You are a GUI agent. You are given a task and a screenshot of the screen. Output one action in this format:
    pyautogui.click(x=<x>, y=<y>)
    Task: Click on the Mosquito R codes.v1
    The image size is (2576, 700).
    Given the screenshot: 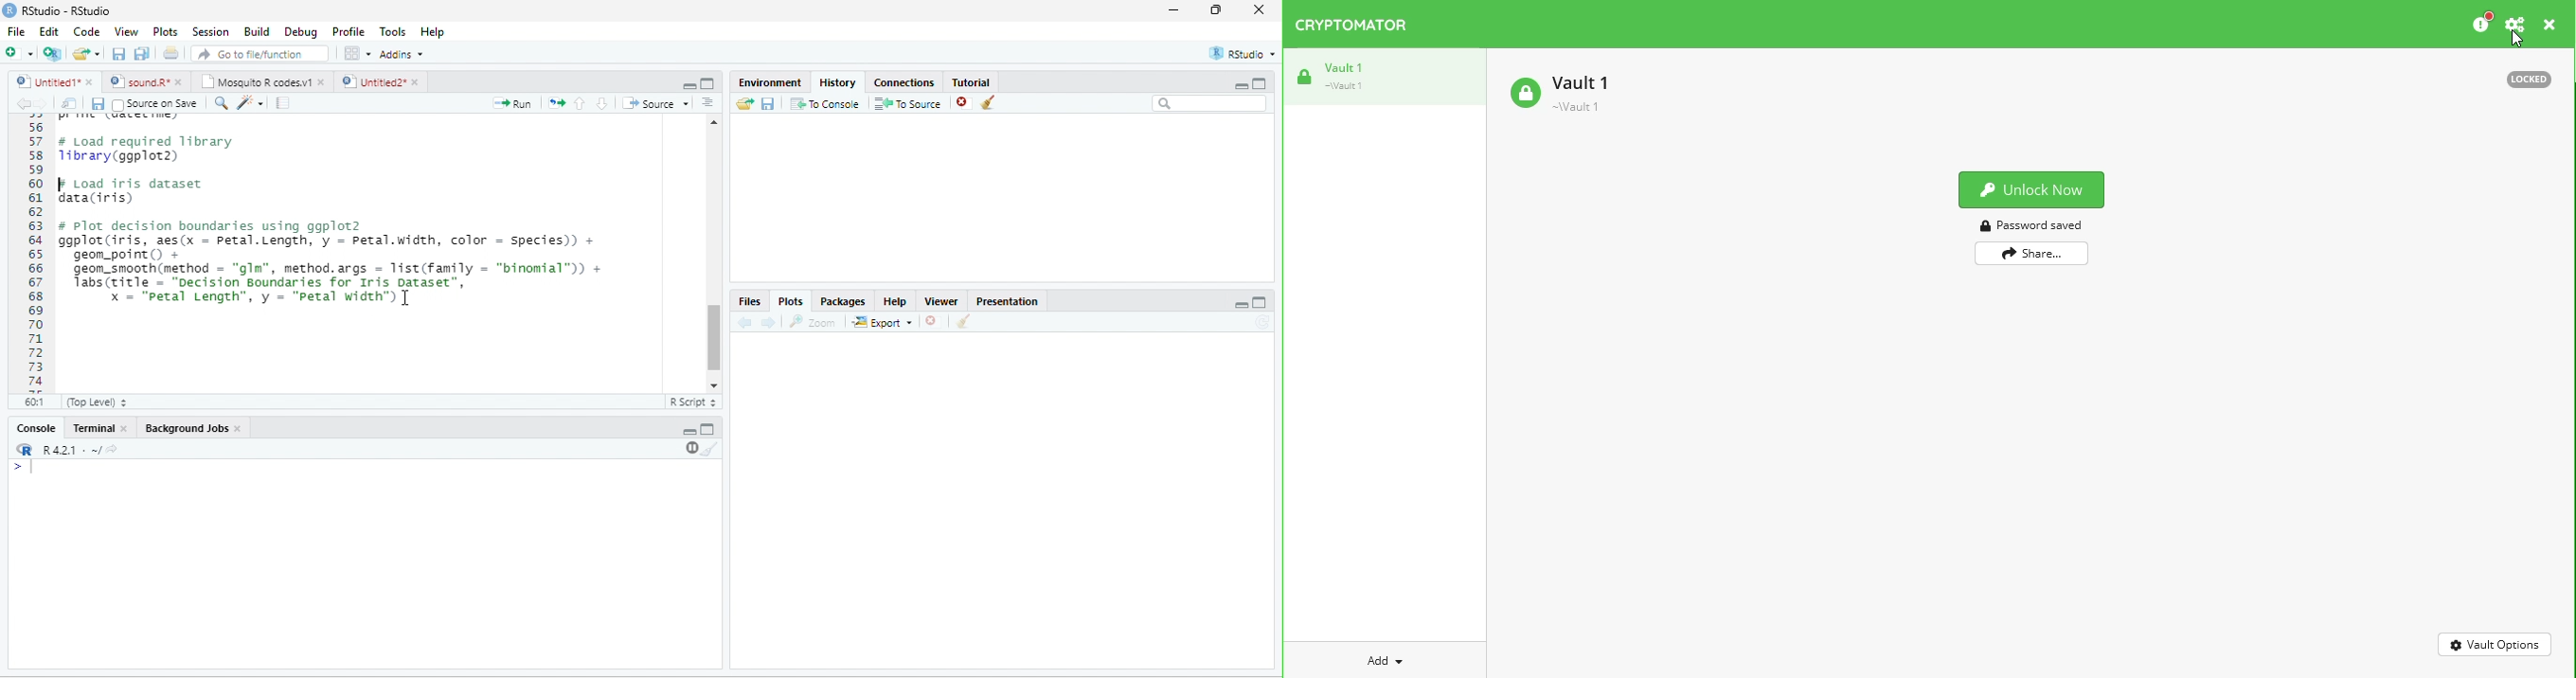 What is the action you would take?
    pyautogui.click(x=255, y=82)
    